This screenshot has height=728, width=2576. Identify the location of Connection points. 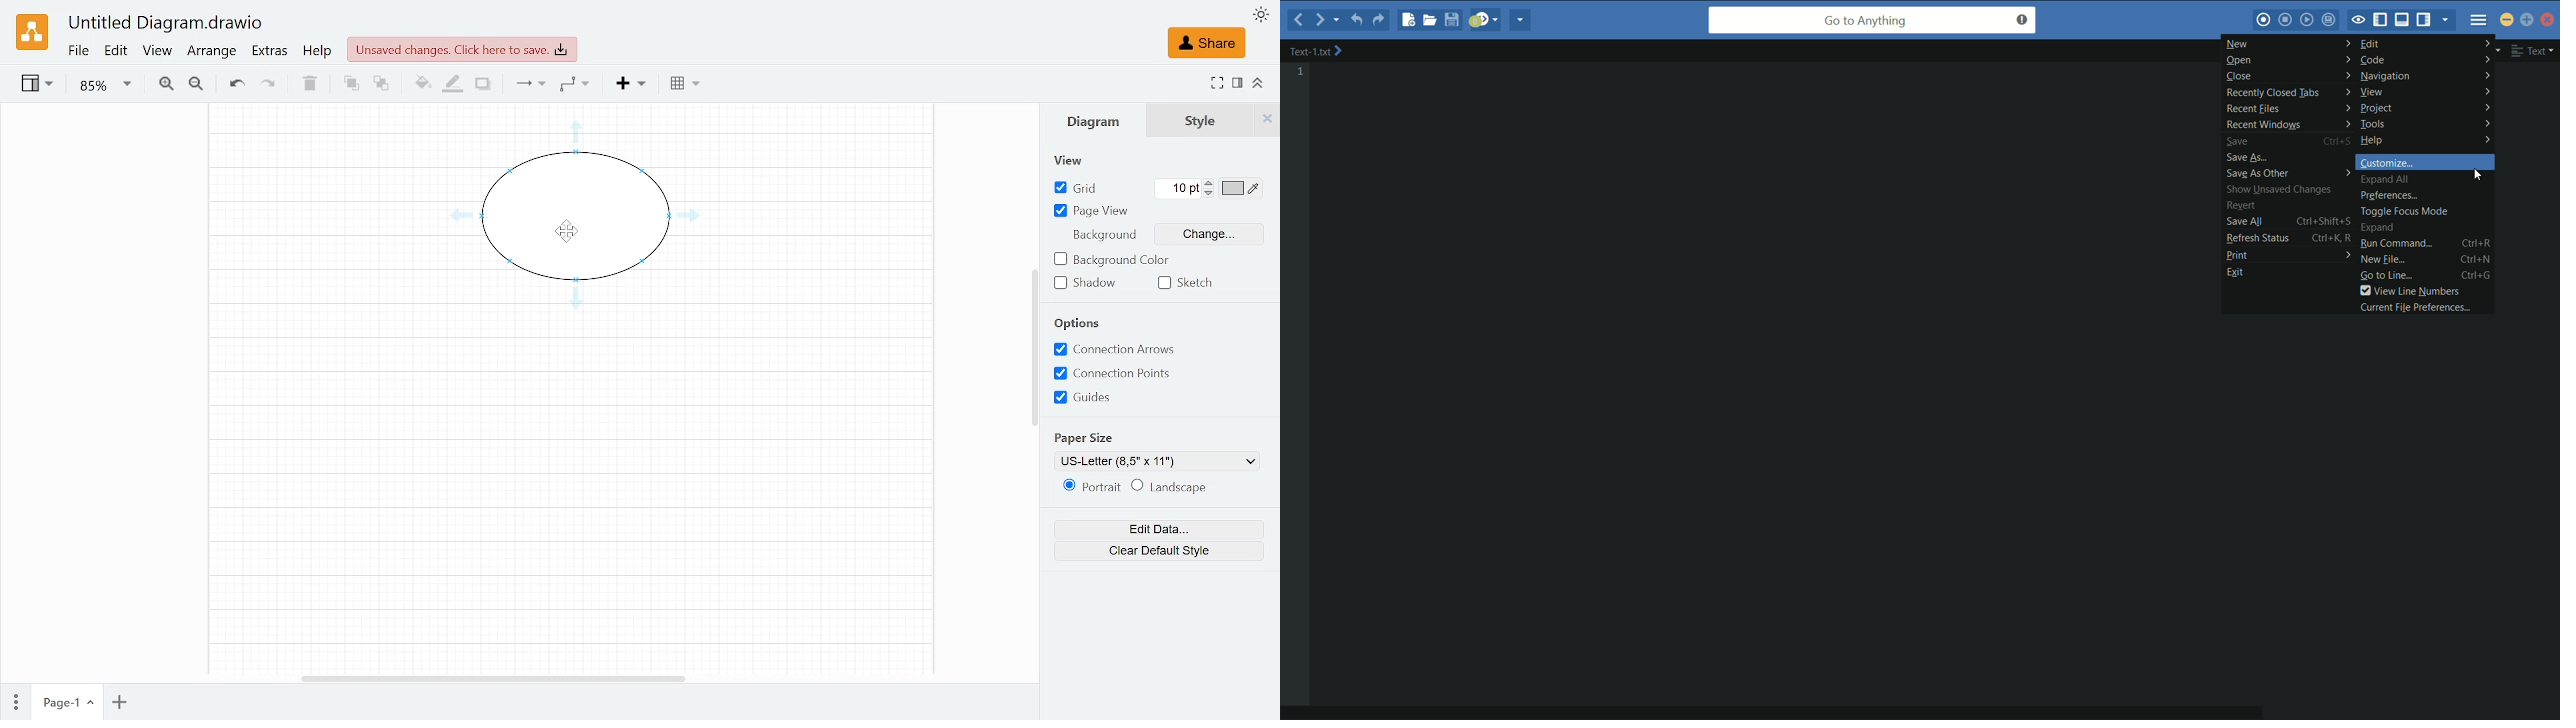
(1111, 376).